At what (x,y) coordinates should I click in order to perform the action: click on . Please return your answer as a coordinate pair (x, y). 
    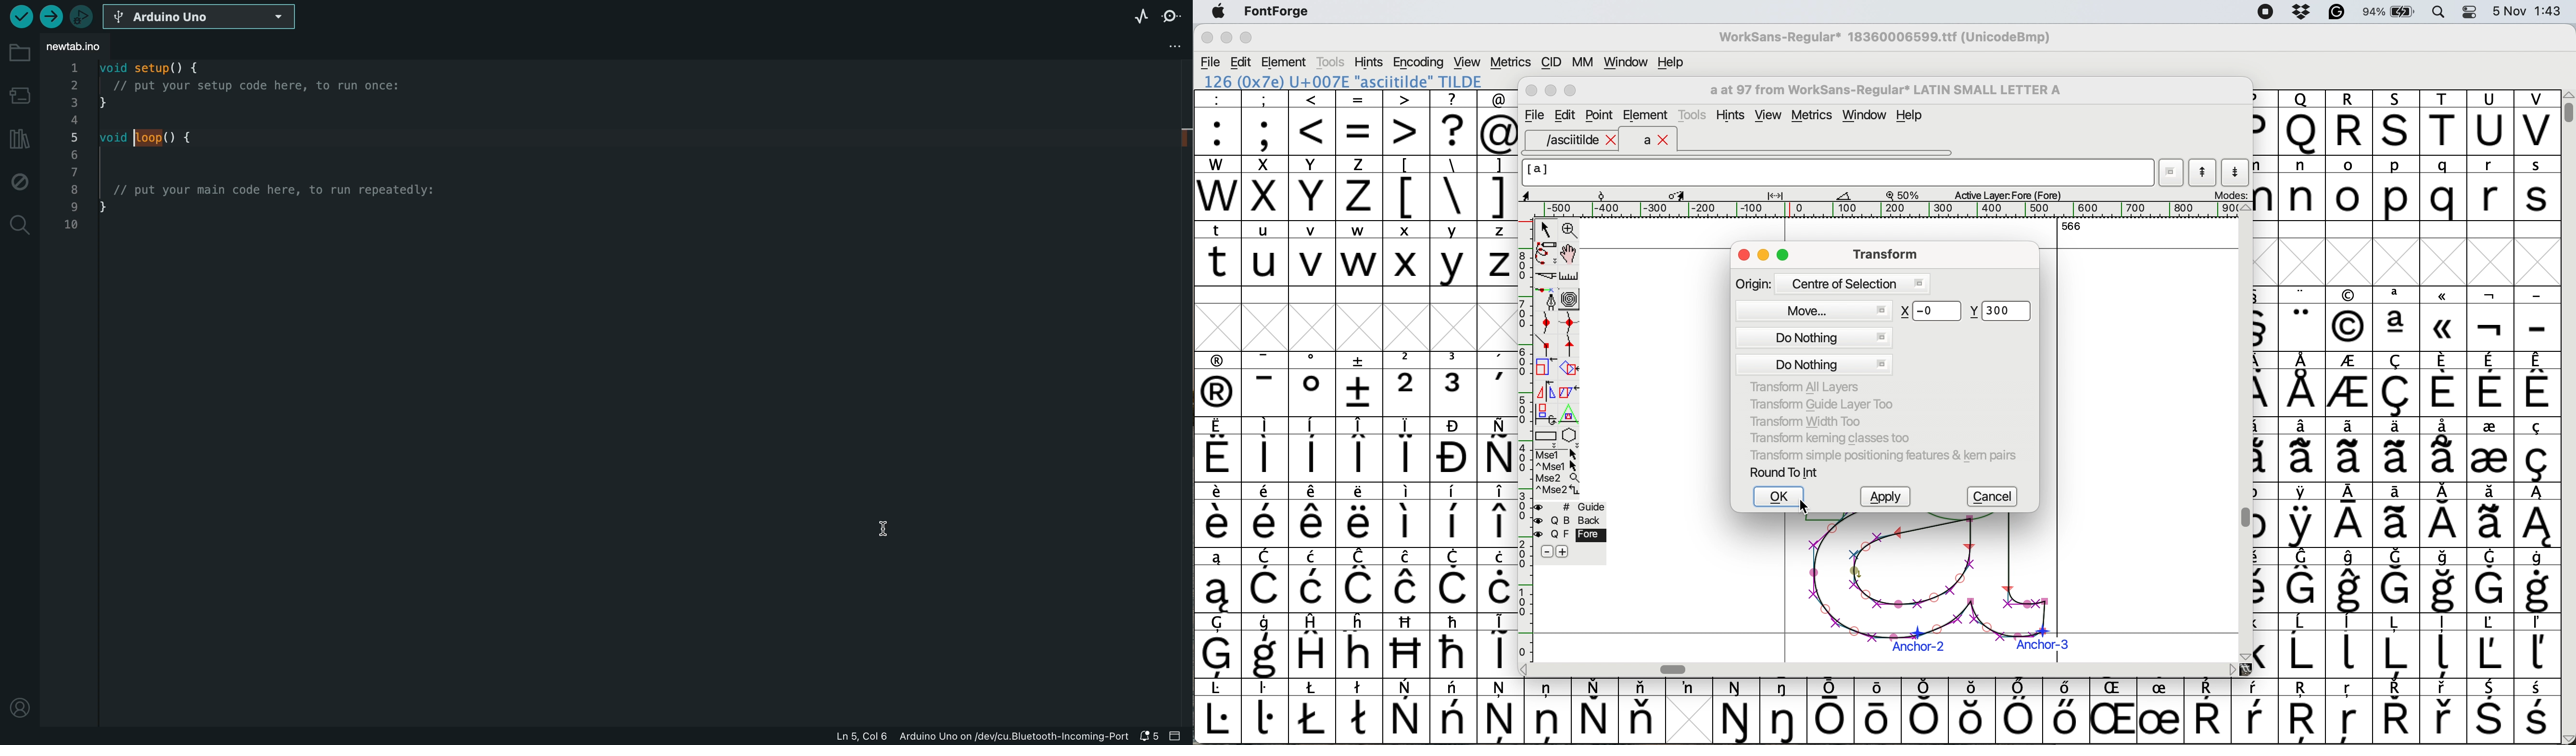
    Looking at the image, I should click on (1361, 645).